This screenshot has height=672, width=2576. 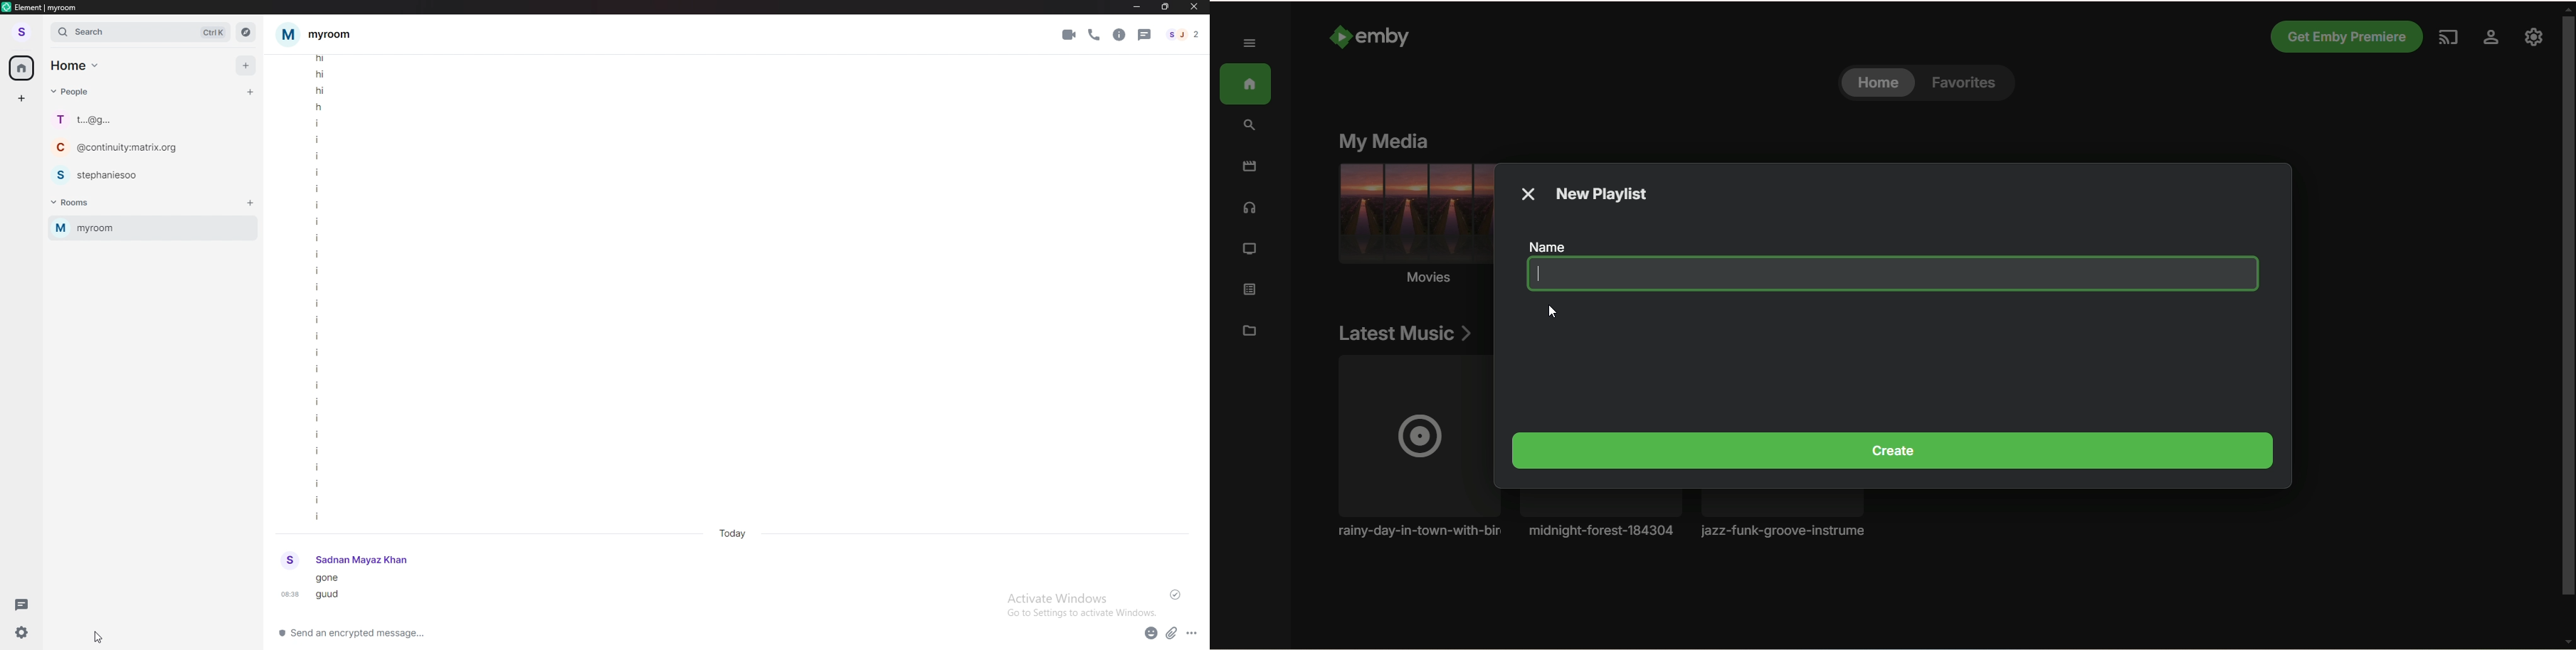 I want to click on delivered, so click(x=1176, y=595).